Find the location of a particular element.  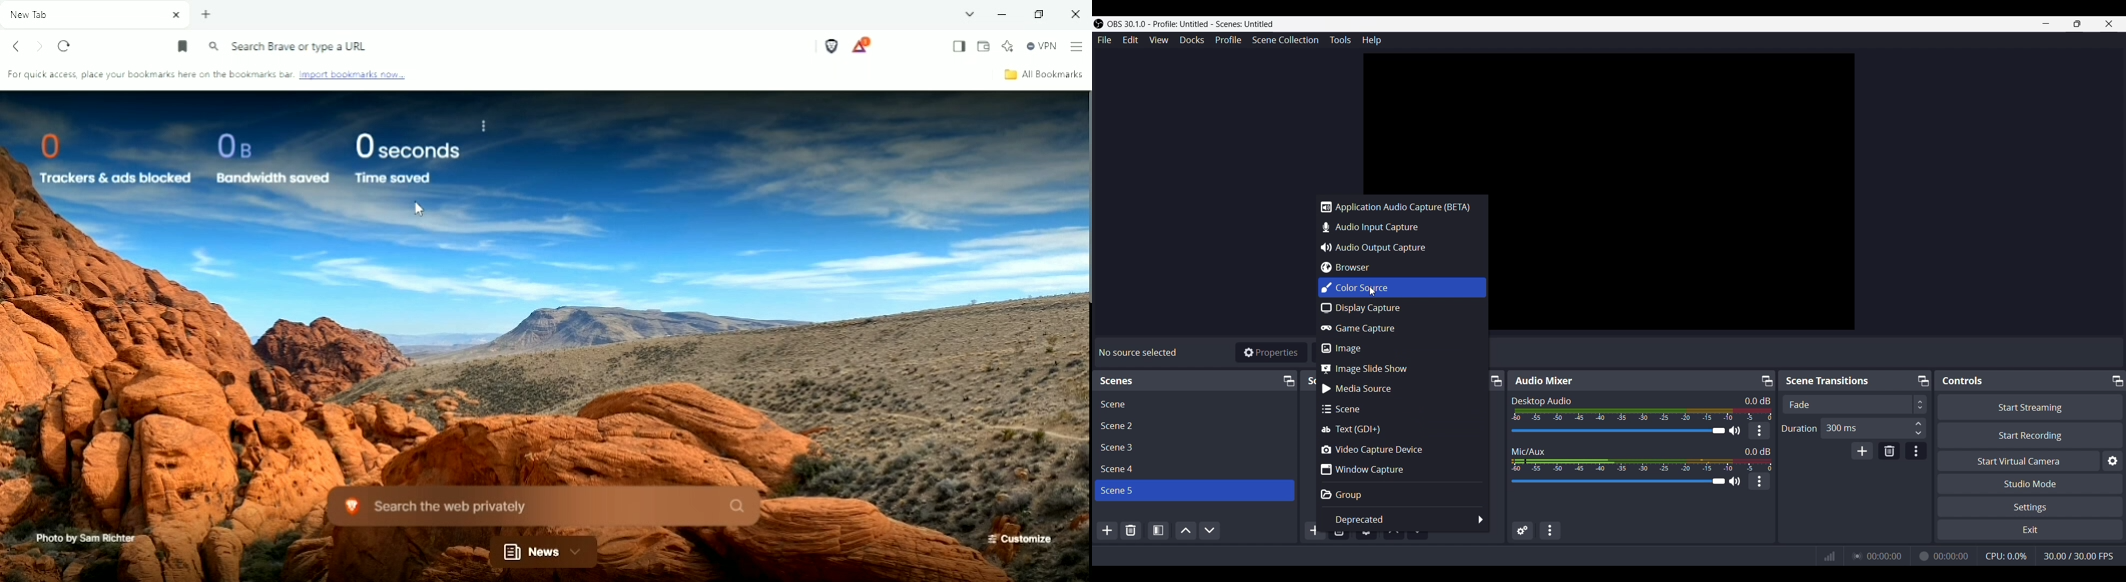

Text is located at coordinates (1532, 451).